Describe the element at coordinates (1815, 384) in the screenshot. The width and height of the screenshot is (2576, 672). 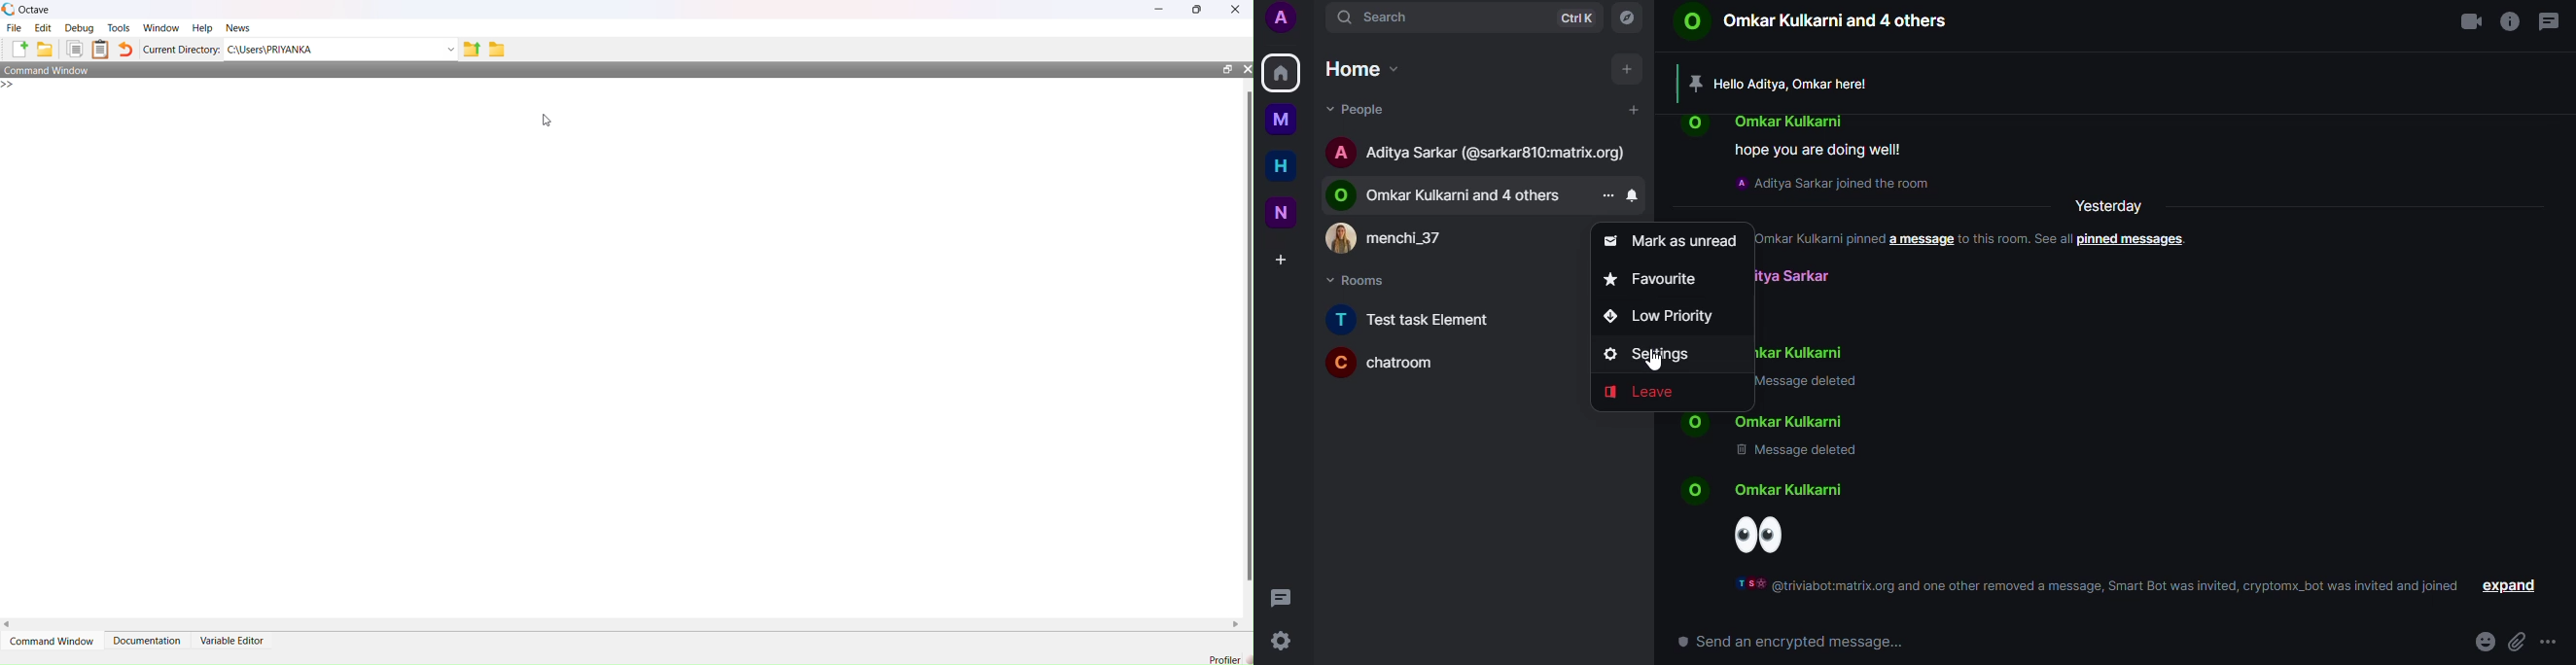
I see `Message deleted` at that location.